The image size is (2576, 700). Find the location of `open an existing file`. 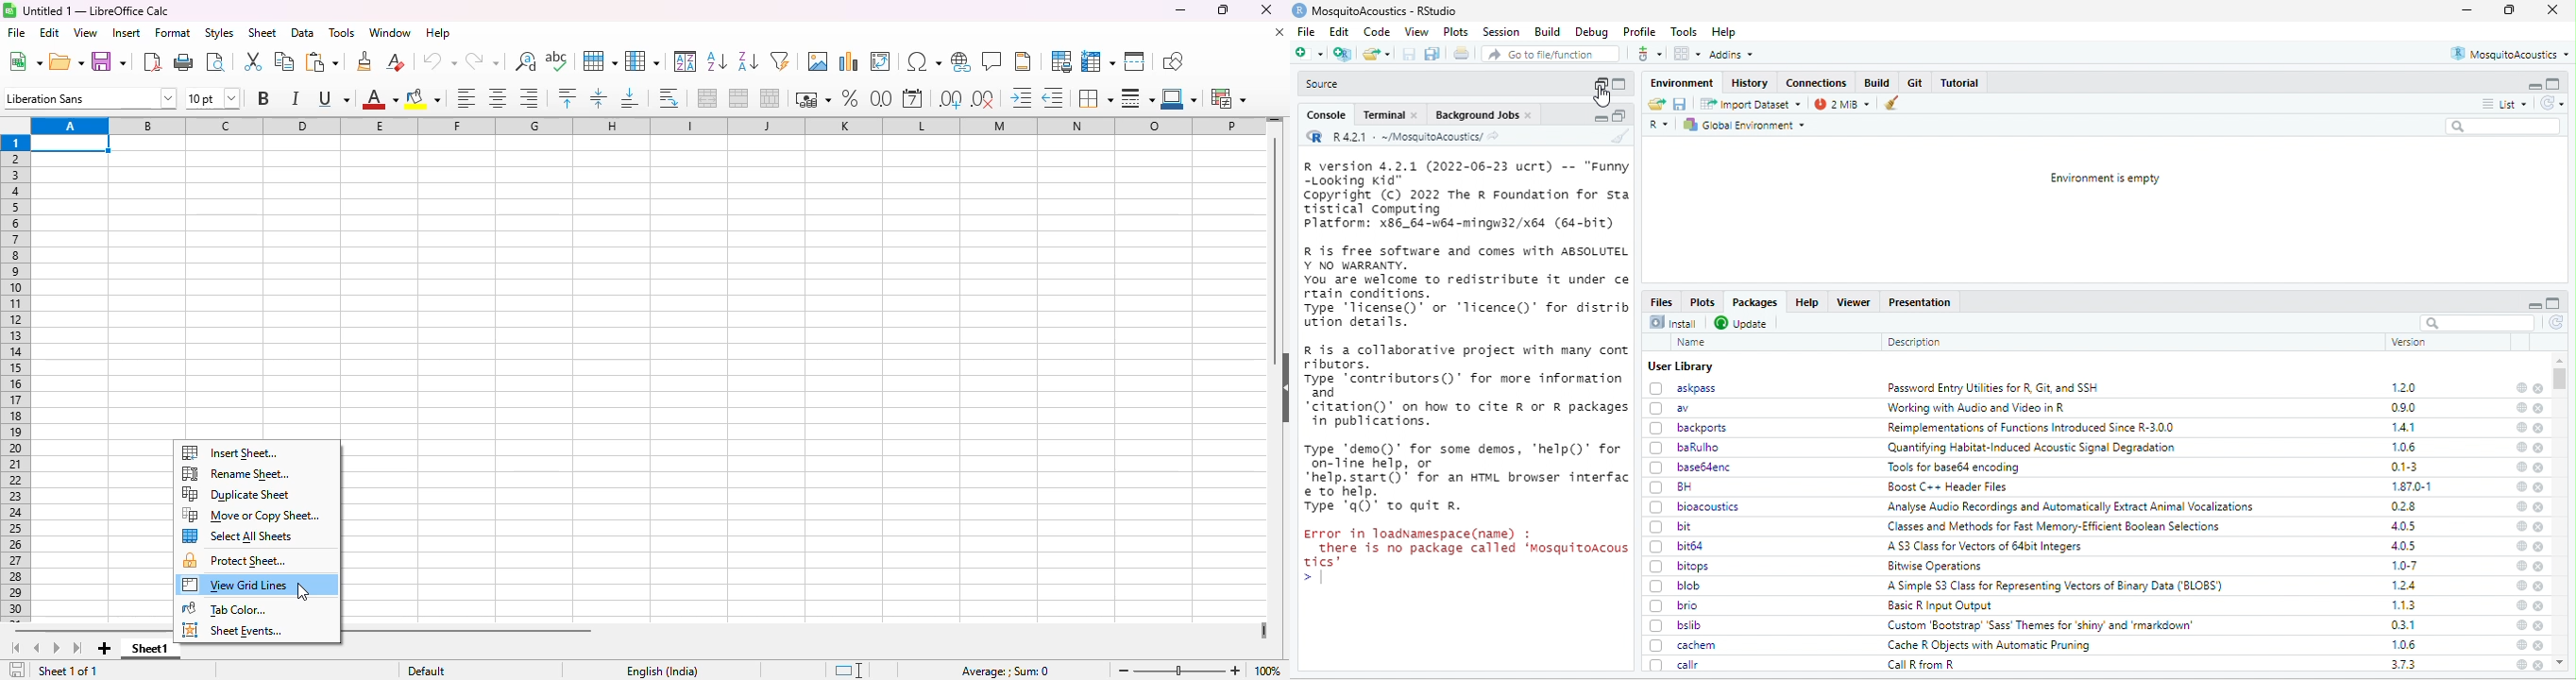

open an existing file is located at coordinates (1377, 53).